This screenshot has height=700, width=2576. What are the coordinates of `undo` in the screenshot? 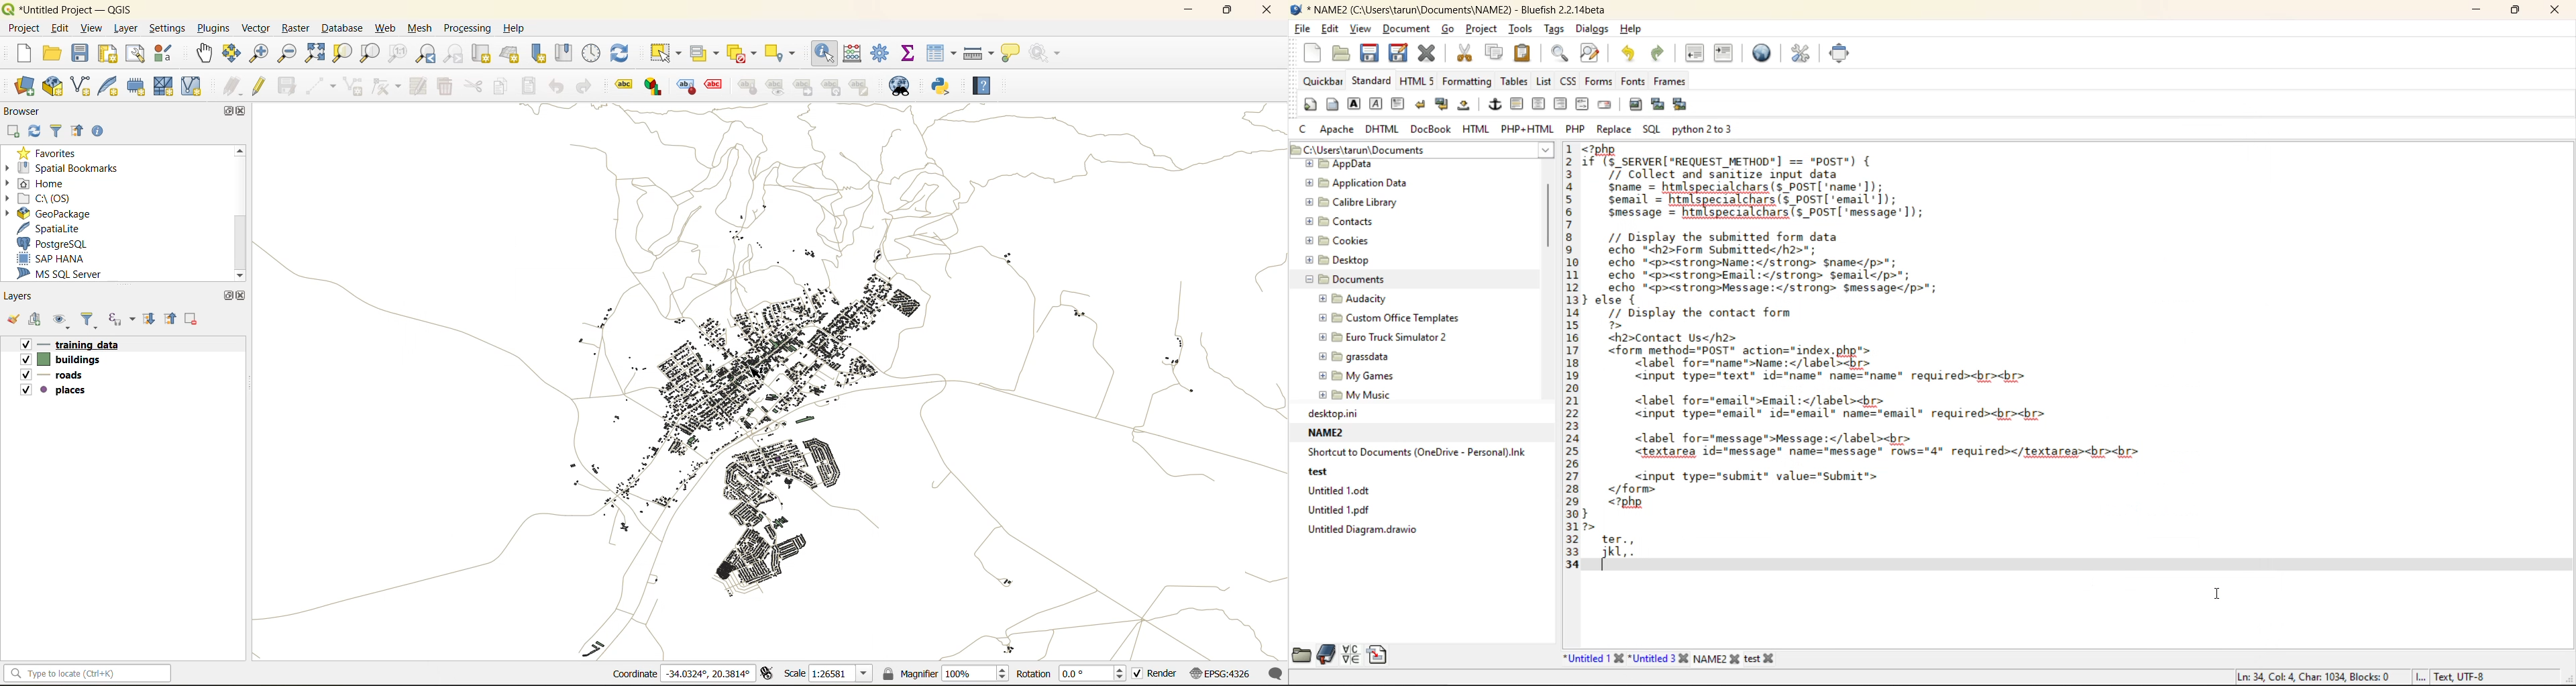 It's located at (1630, 54).